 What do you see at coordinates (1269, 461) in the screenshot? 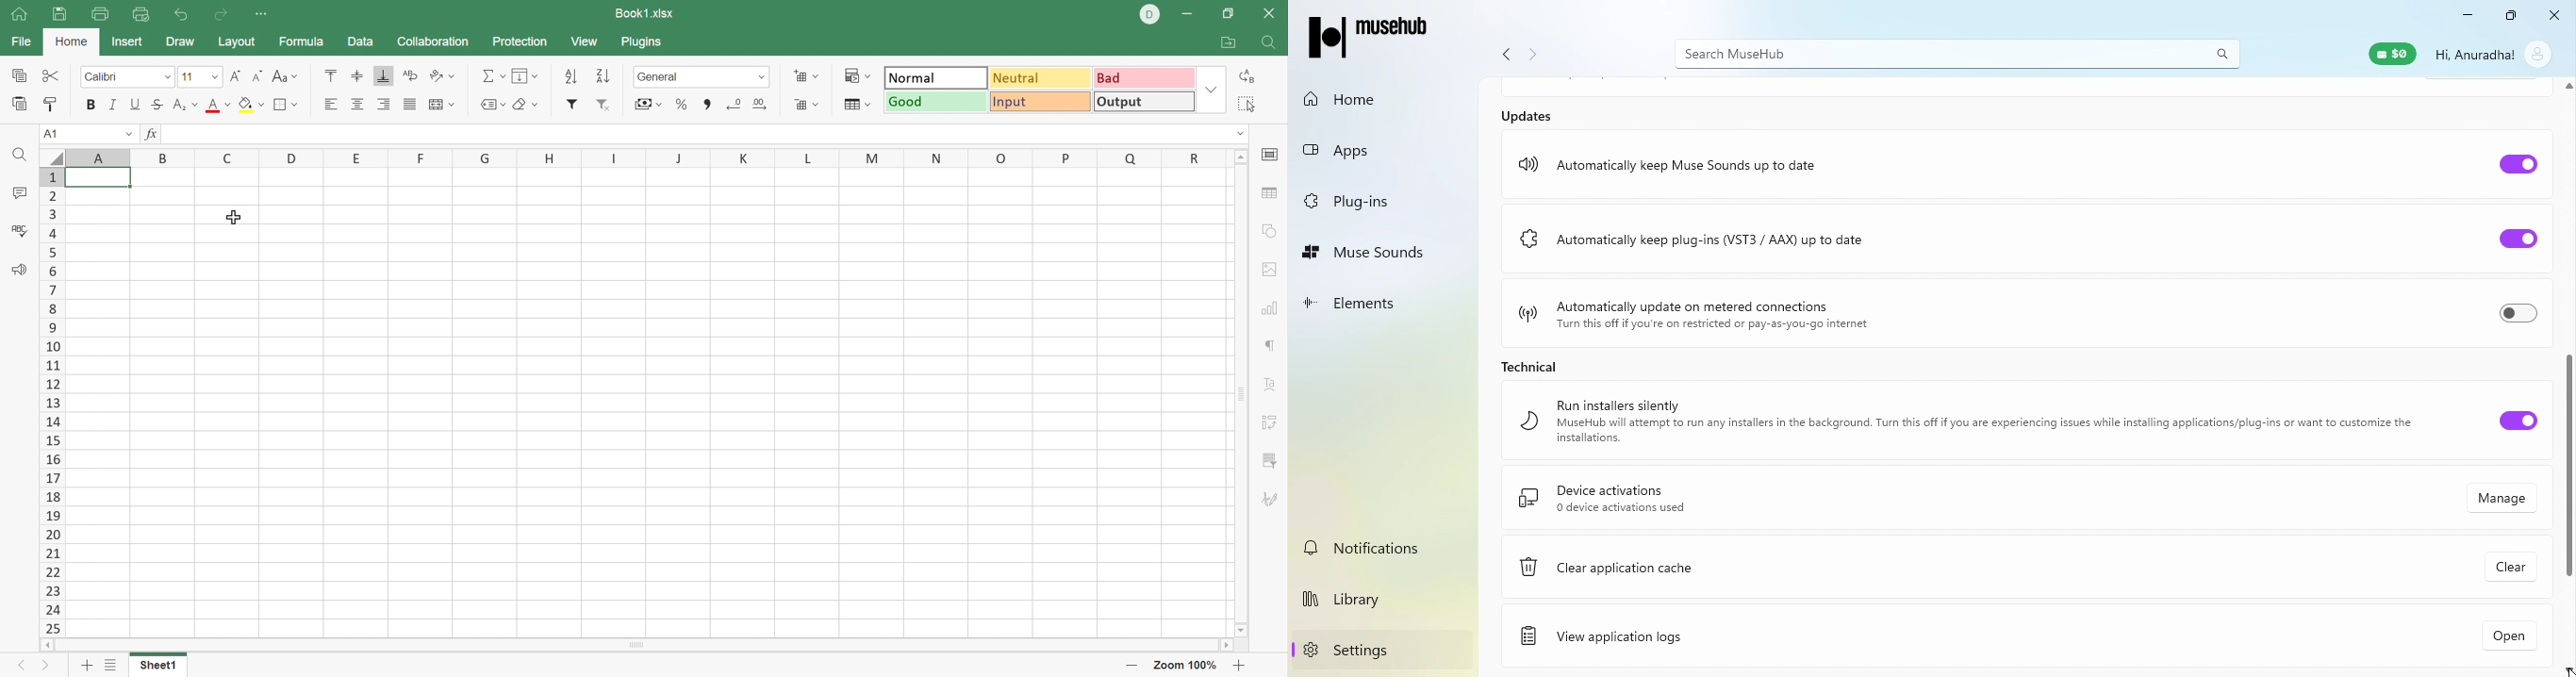
I see `Slicer settings` at bounding box center [1269, 461].